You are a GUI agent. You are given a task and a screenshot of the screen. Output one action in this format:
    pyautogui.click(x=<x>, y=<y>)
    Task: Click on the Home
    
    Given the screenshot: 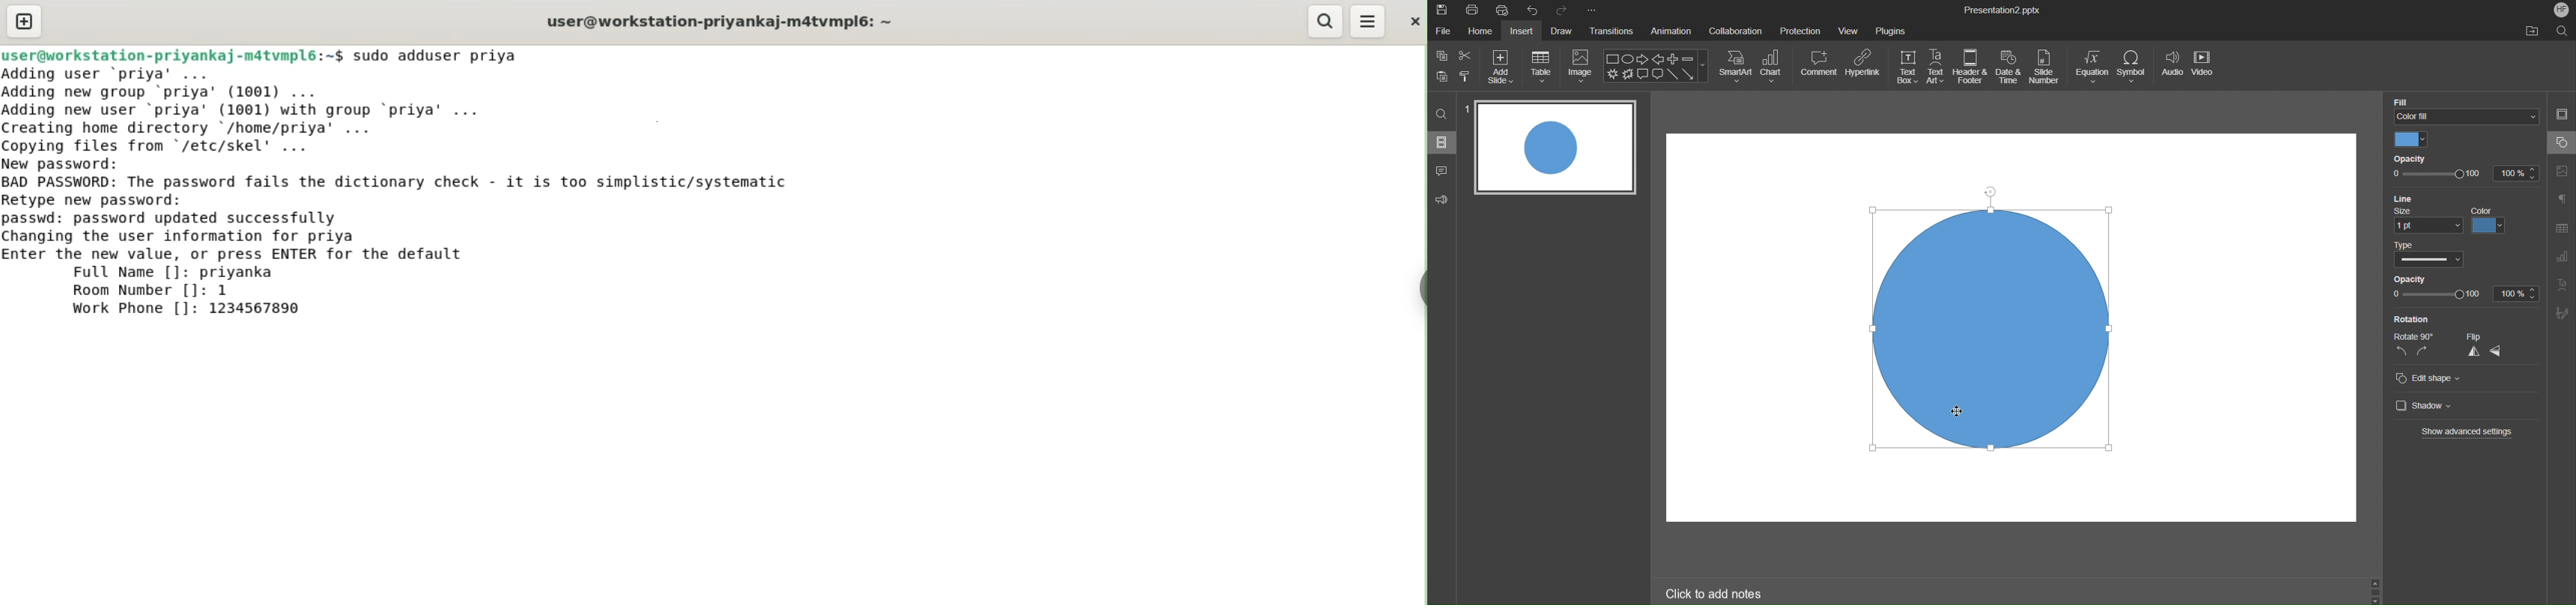 What is the action you would take?
    pyautogui.click(x=1479, y=32)
    